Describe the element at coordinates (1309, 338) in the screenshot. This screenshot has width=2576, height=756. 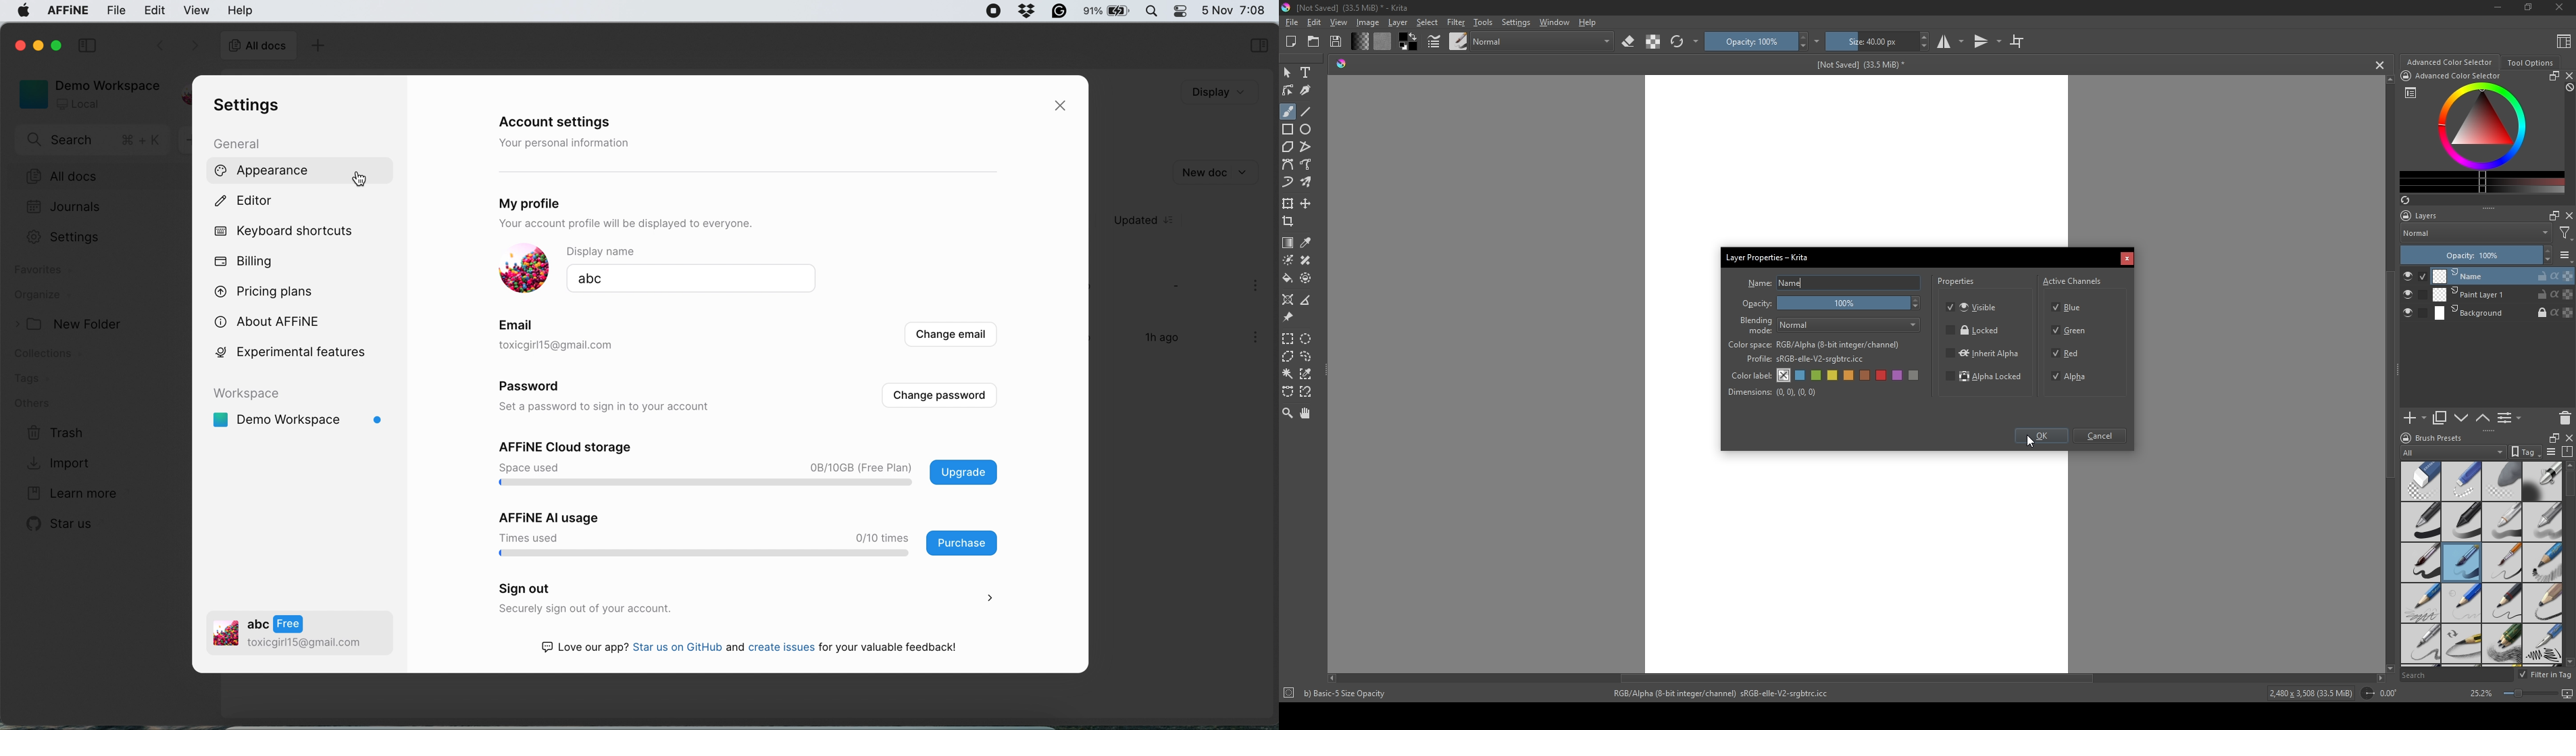
I see `elliptical` at that location.